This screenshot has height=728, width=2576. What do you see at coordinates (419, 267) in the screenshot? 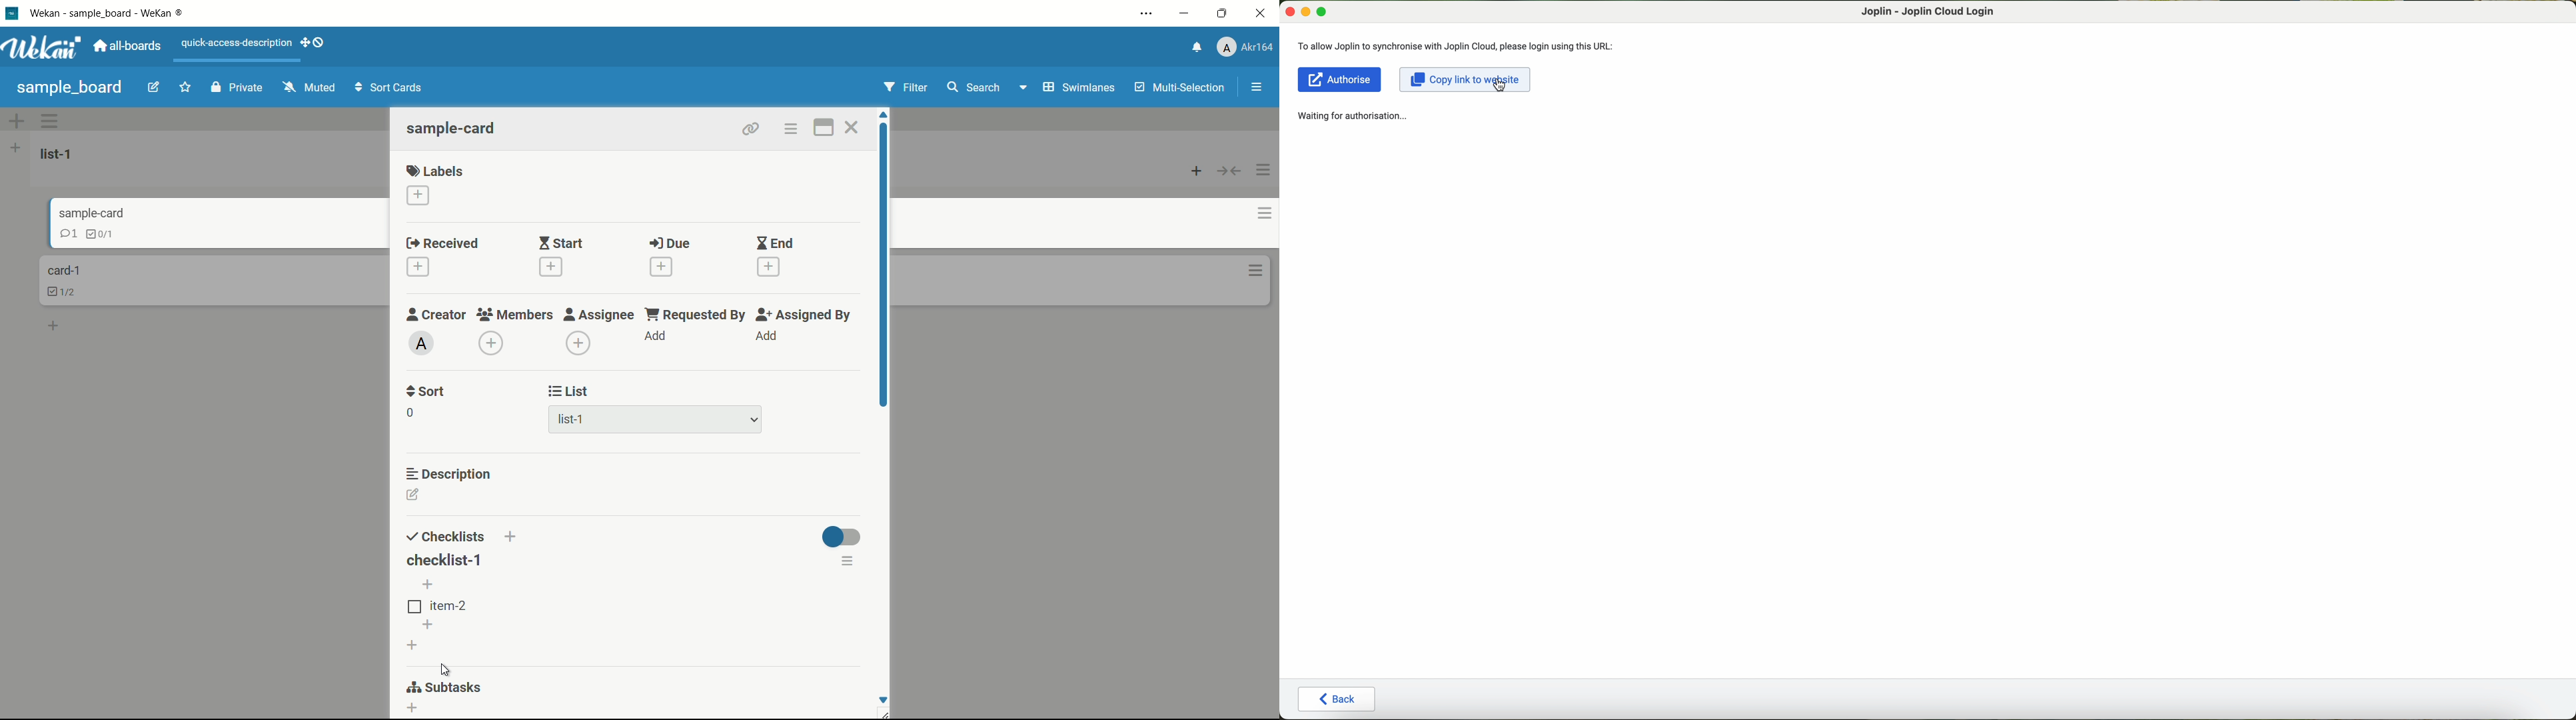
I see `add date` at bounding box center [419, 267].